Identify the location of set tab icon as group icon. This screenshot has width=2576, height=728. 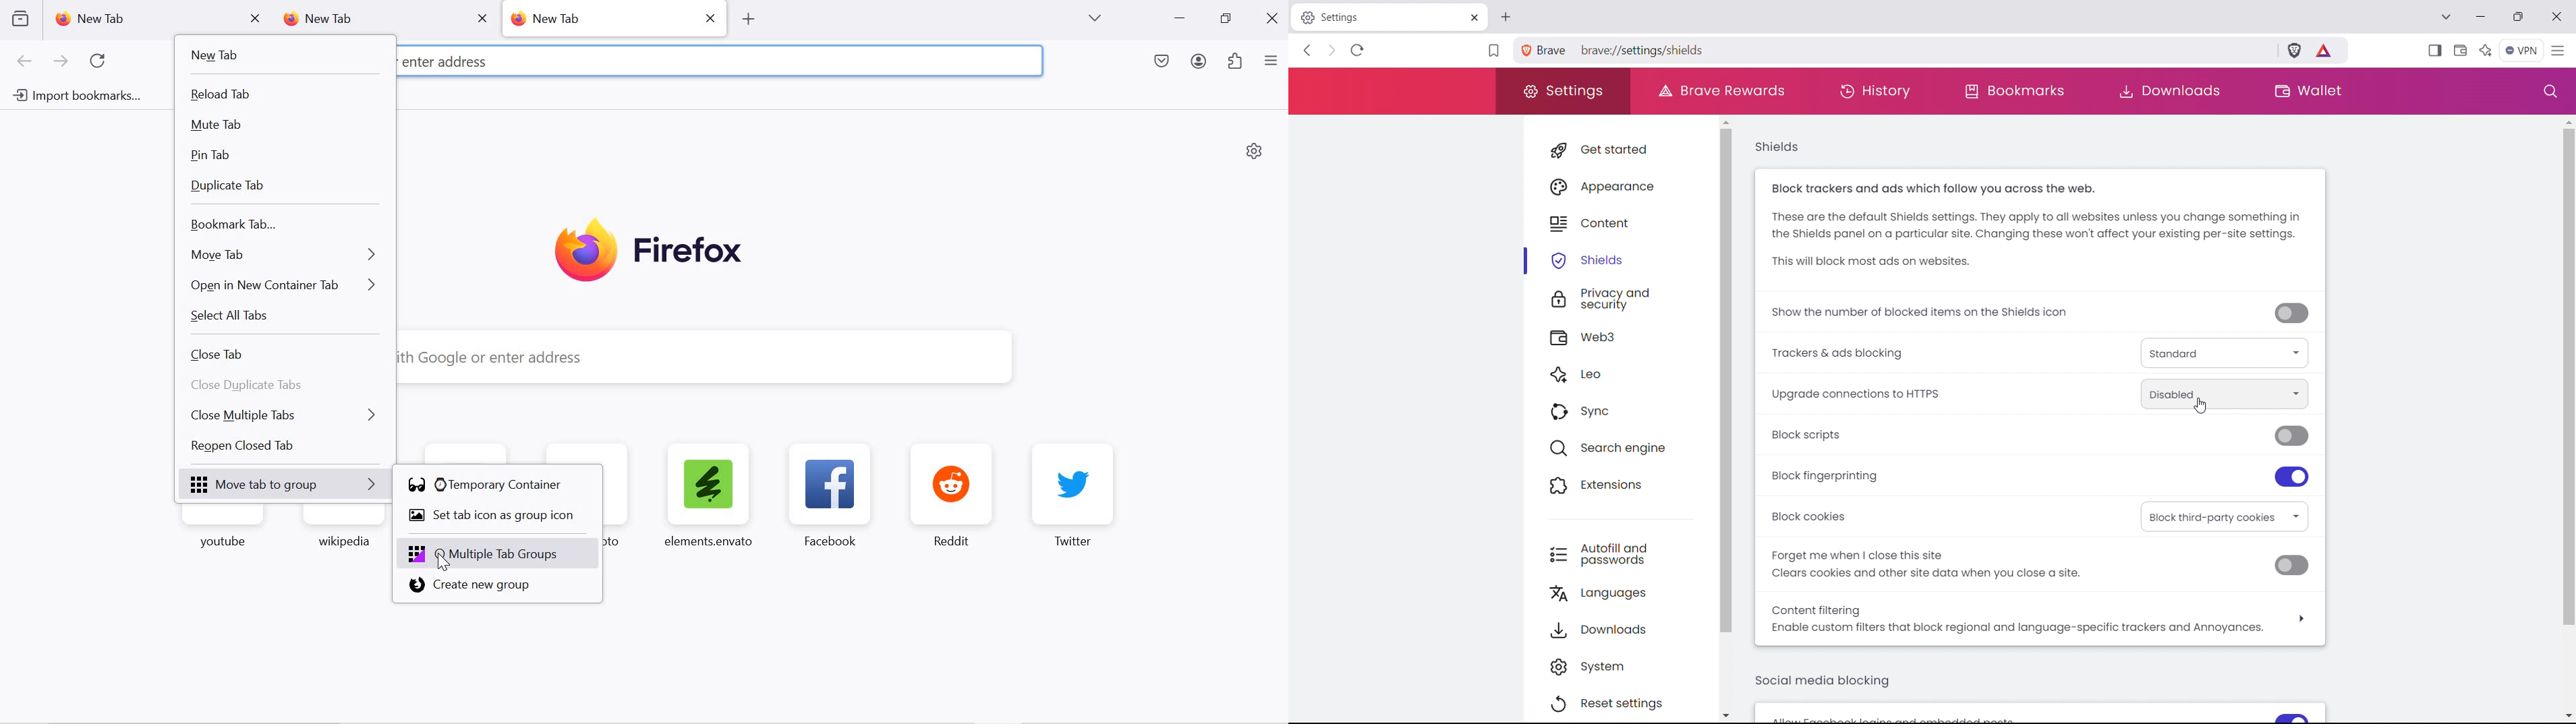
(499, 517).